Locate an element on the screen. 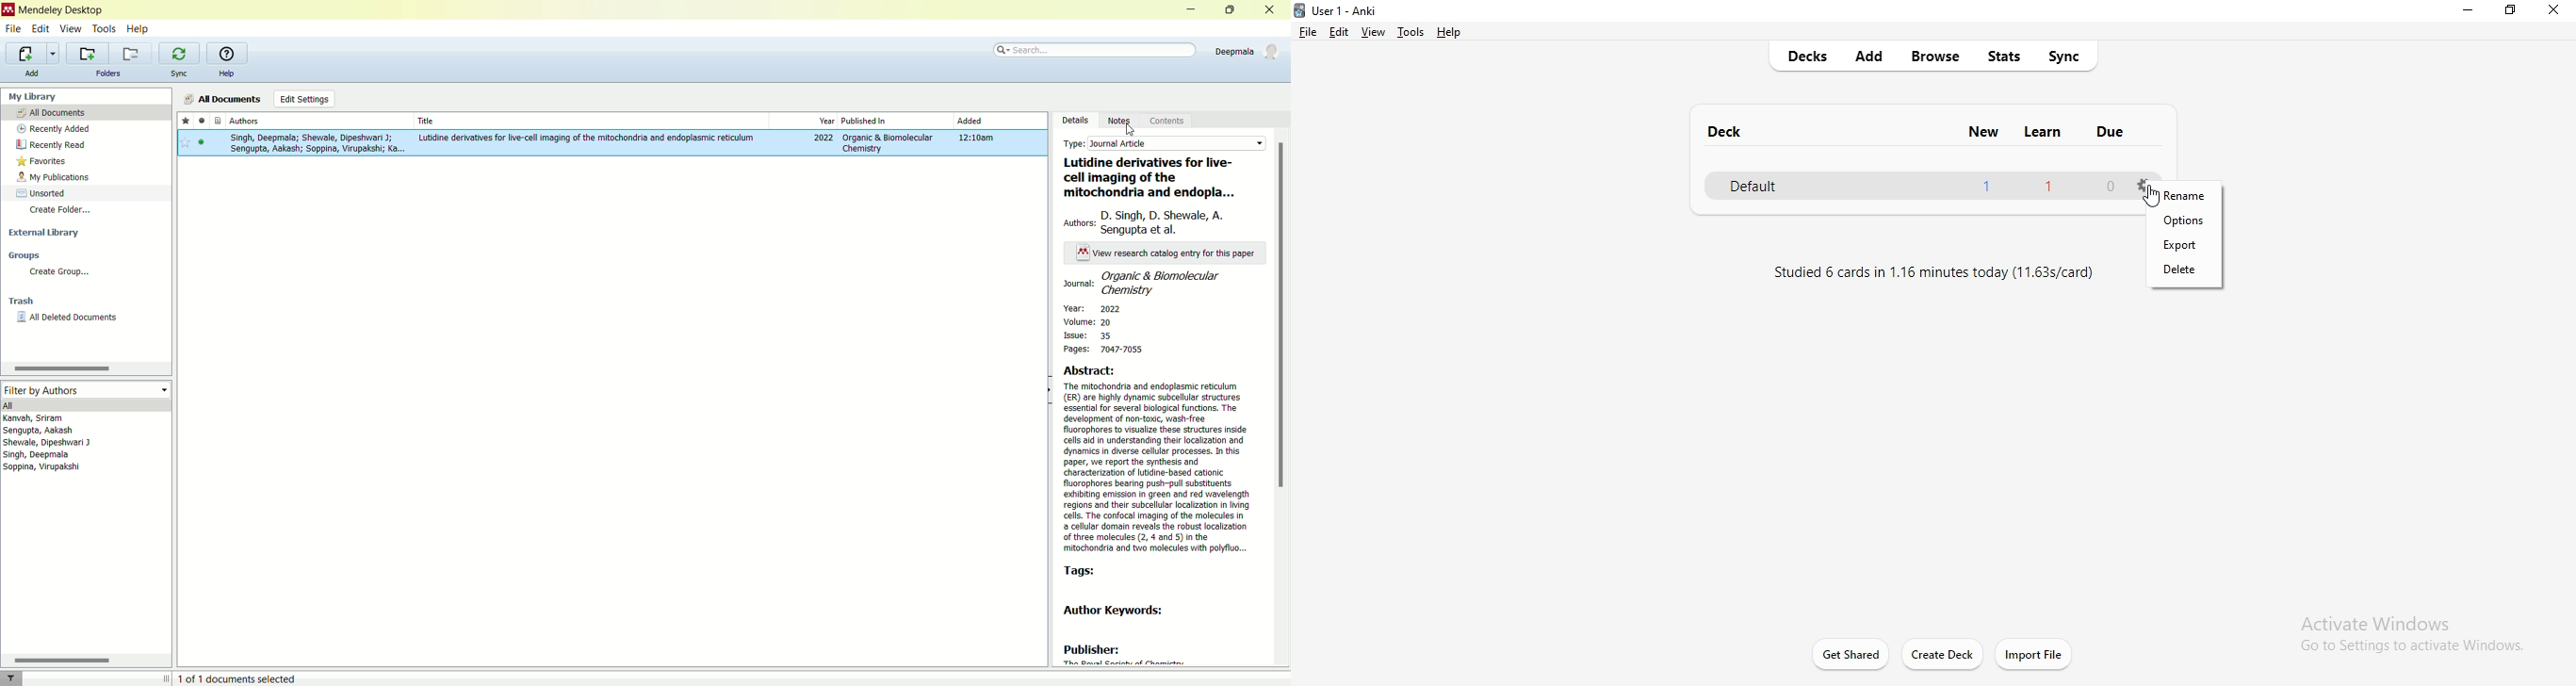  add is located at coordinates (32, 73).